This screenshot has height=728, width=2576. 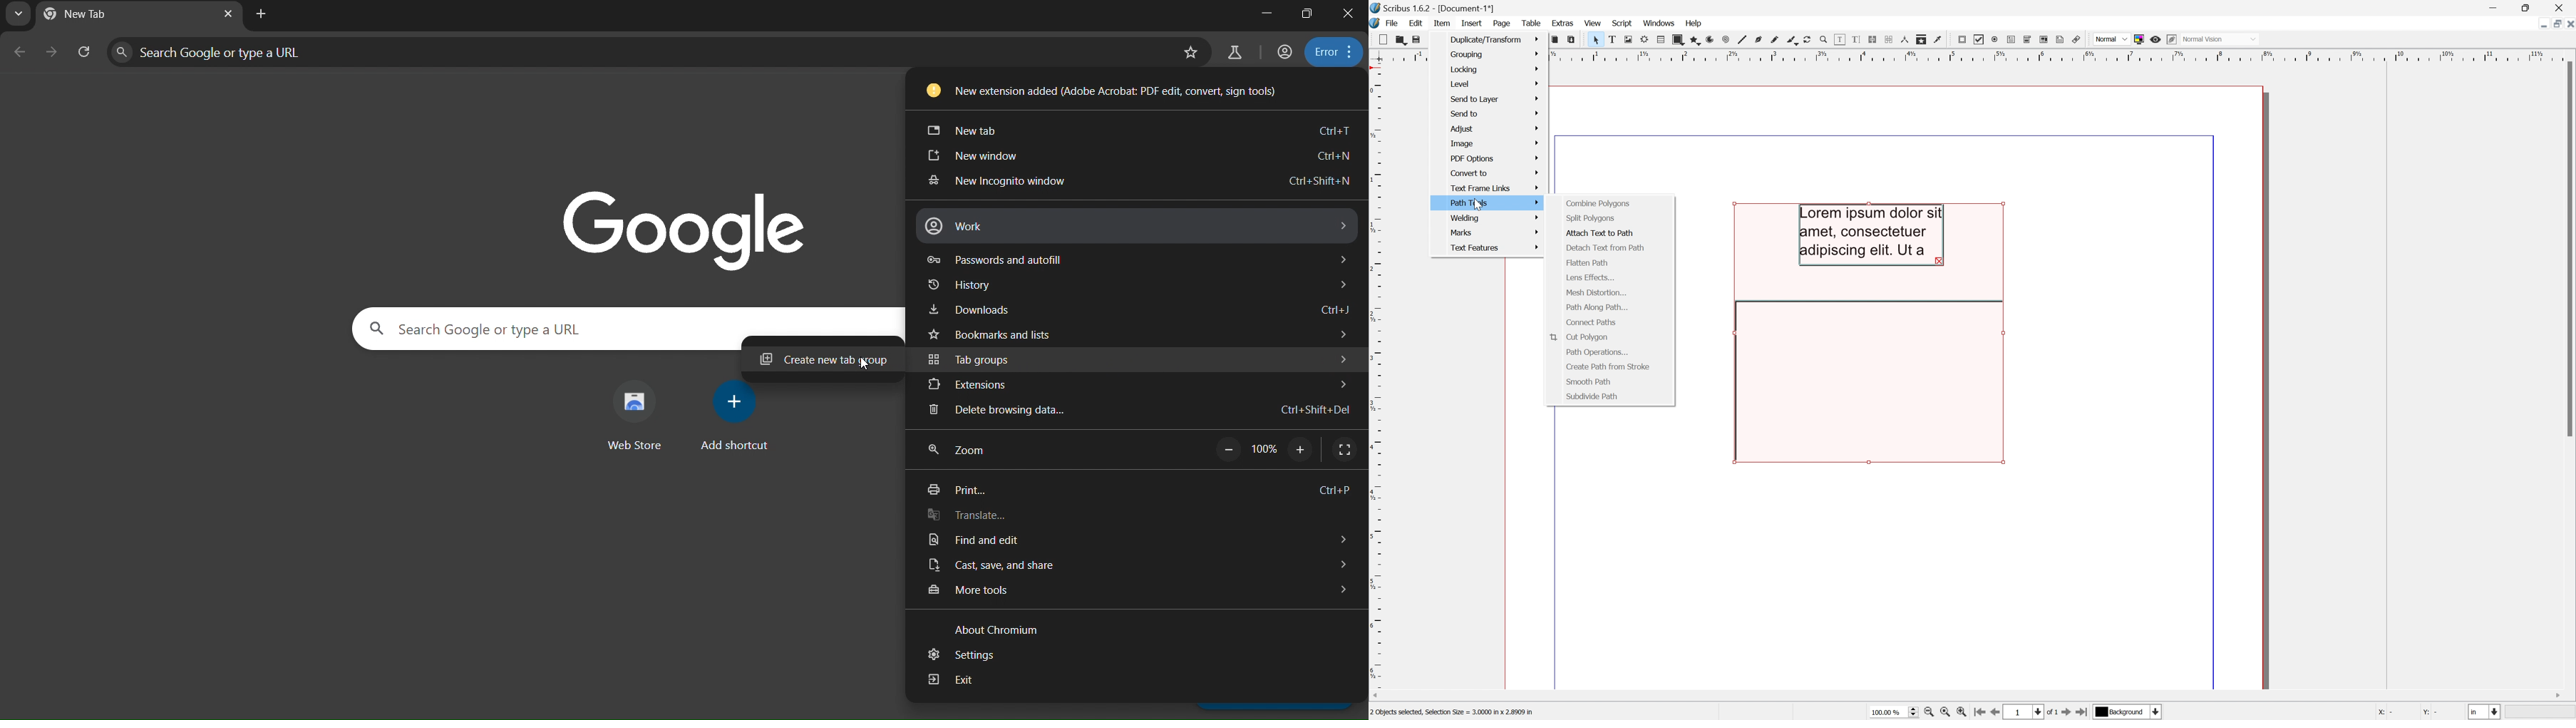 What do you see at coordinates (1494, 128) in the screenshot?
I see `Adjust` at bounding box center [1494, 128].